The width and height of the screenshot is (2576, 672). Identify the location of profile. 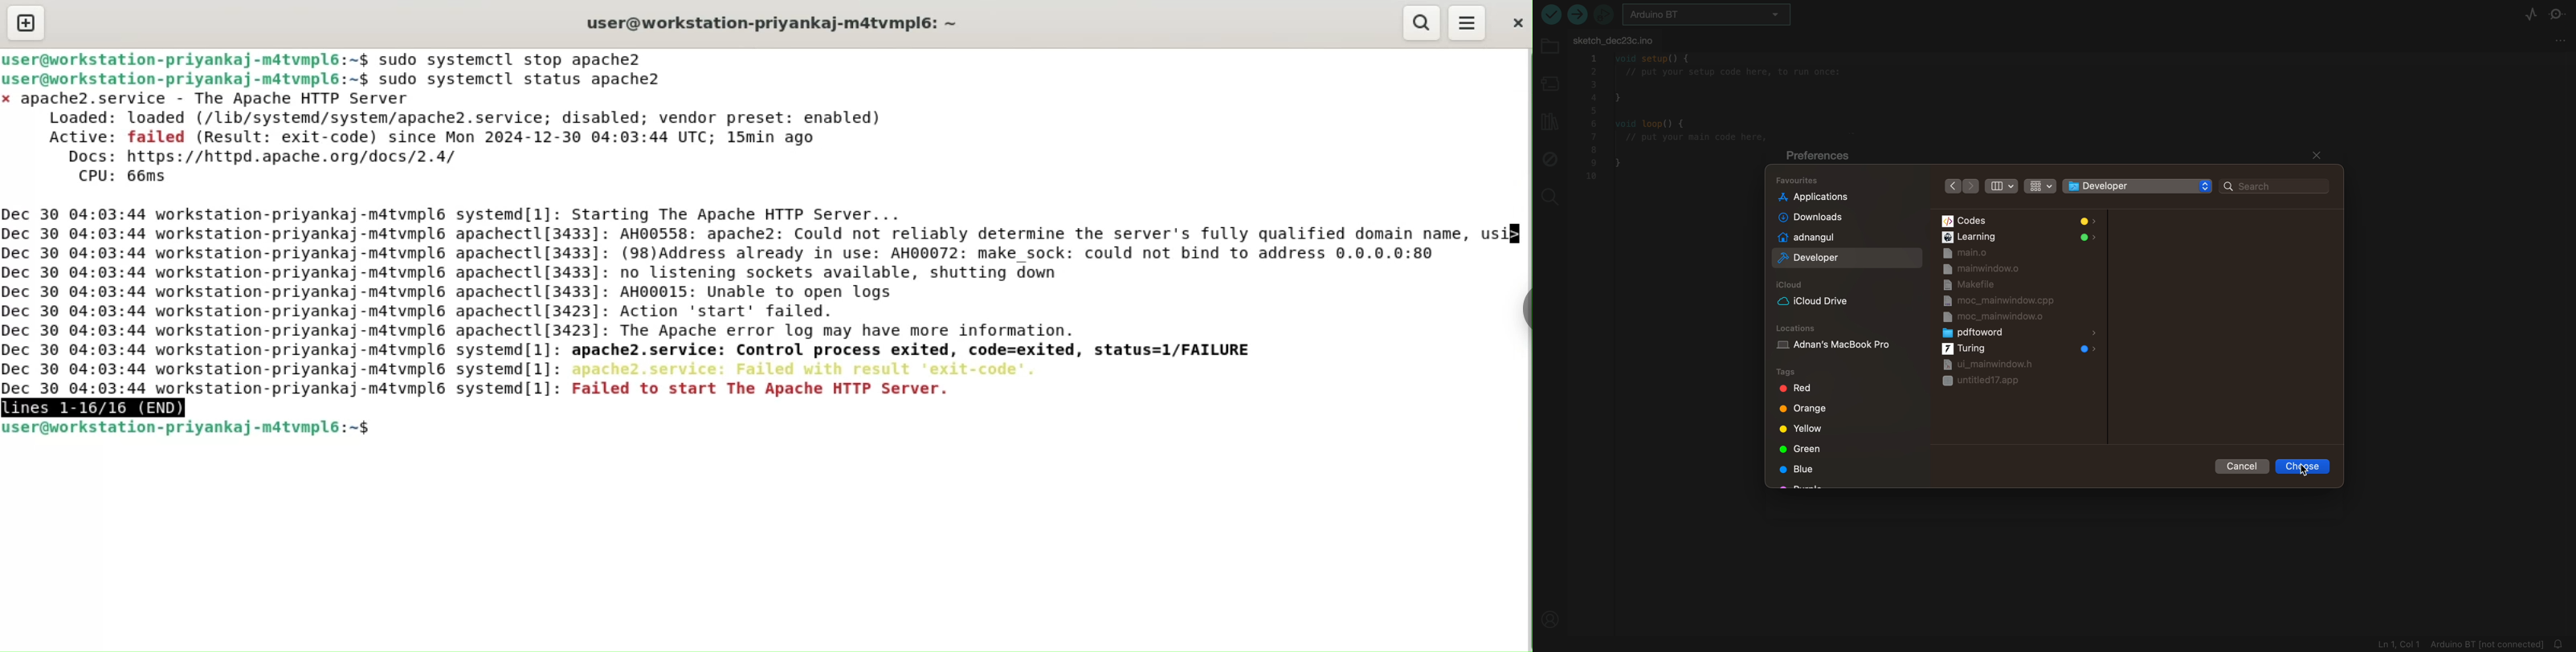
(1553, 619).